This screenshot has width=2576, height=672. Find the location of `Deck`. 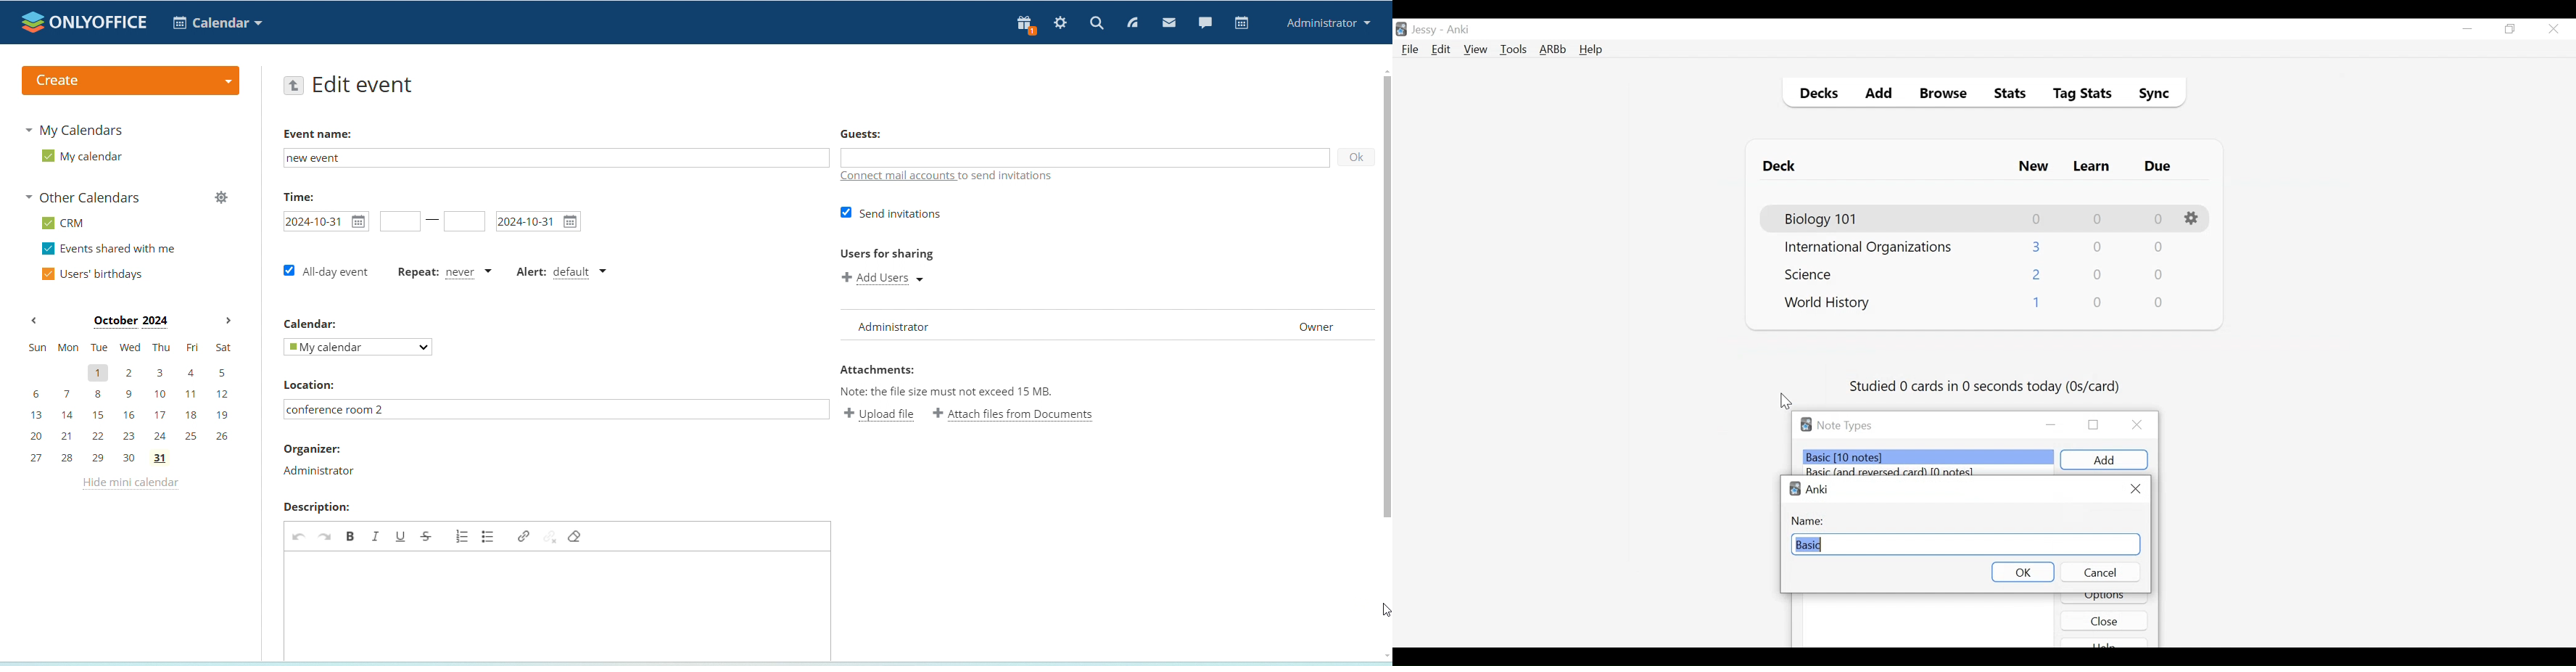

Deck is located at coordinates (1782, 166).